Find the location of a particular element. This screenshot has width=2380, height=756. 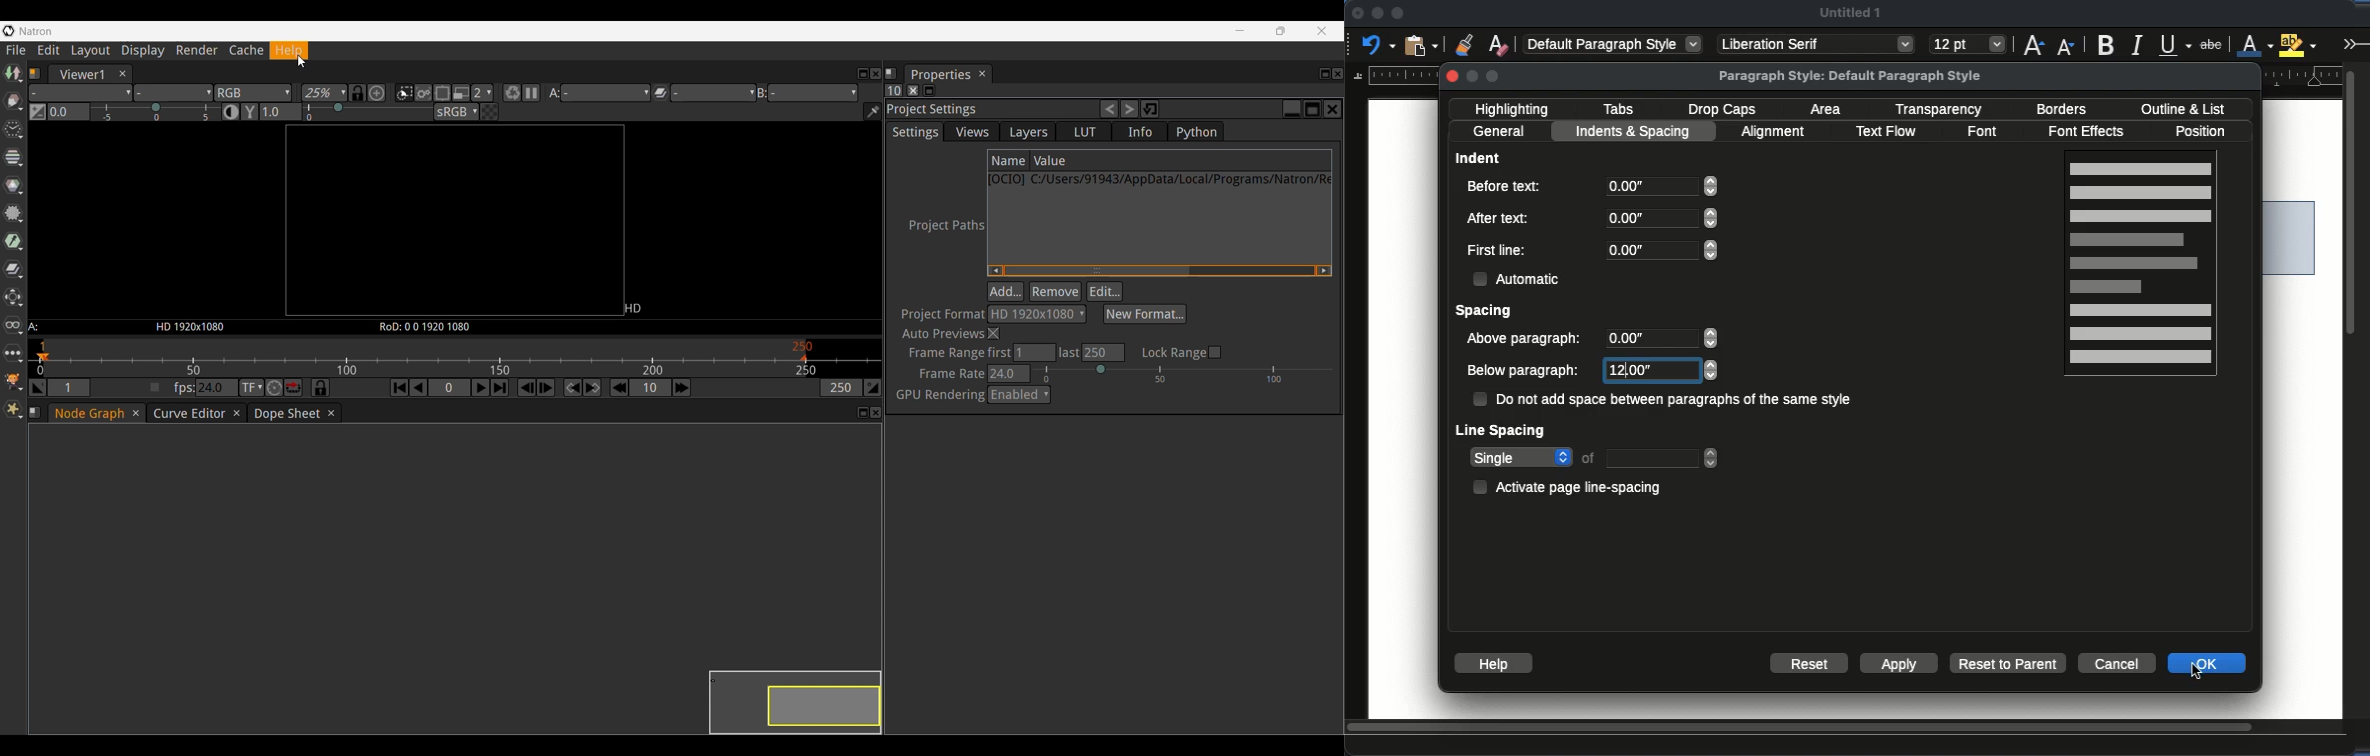

drop caps is located at coordinates (1722, 111).